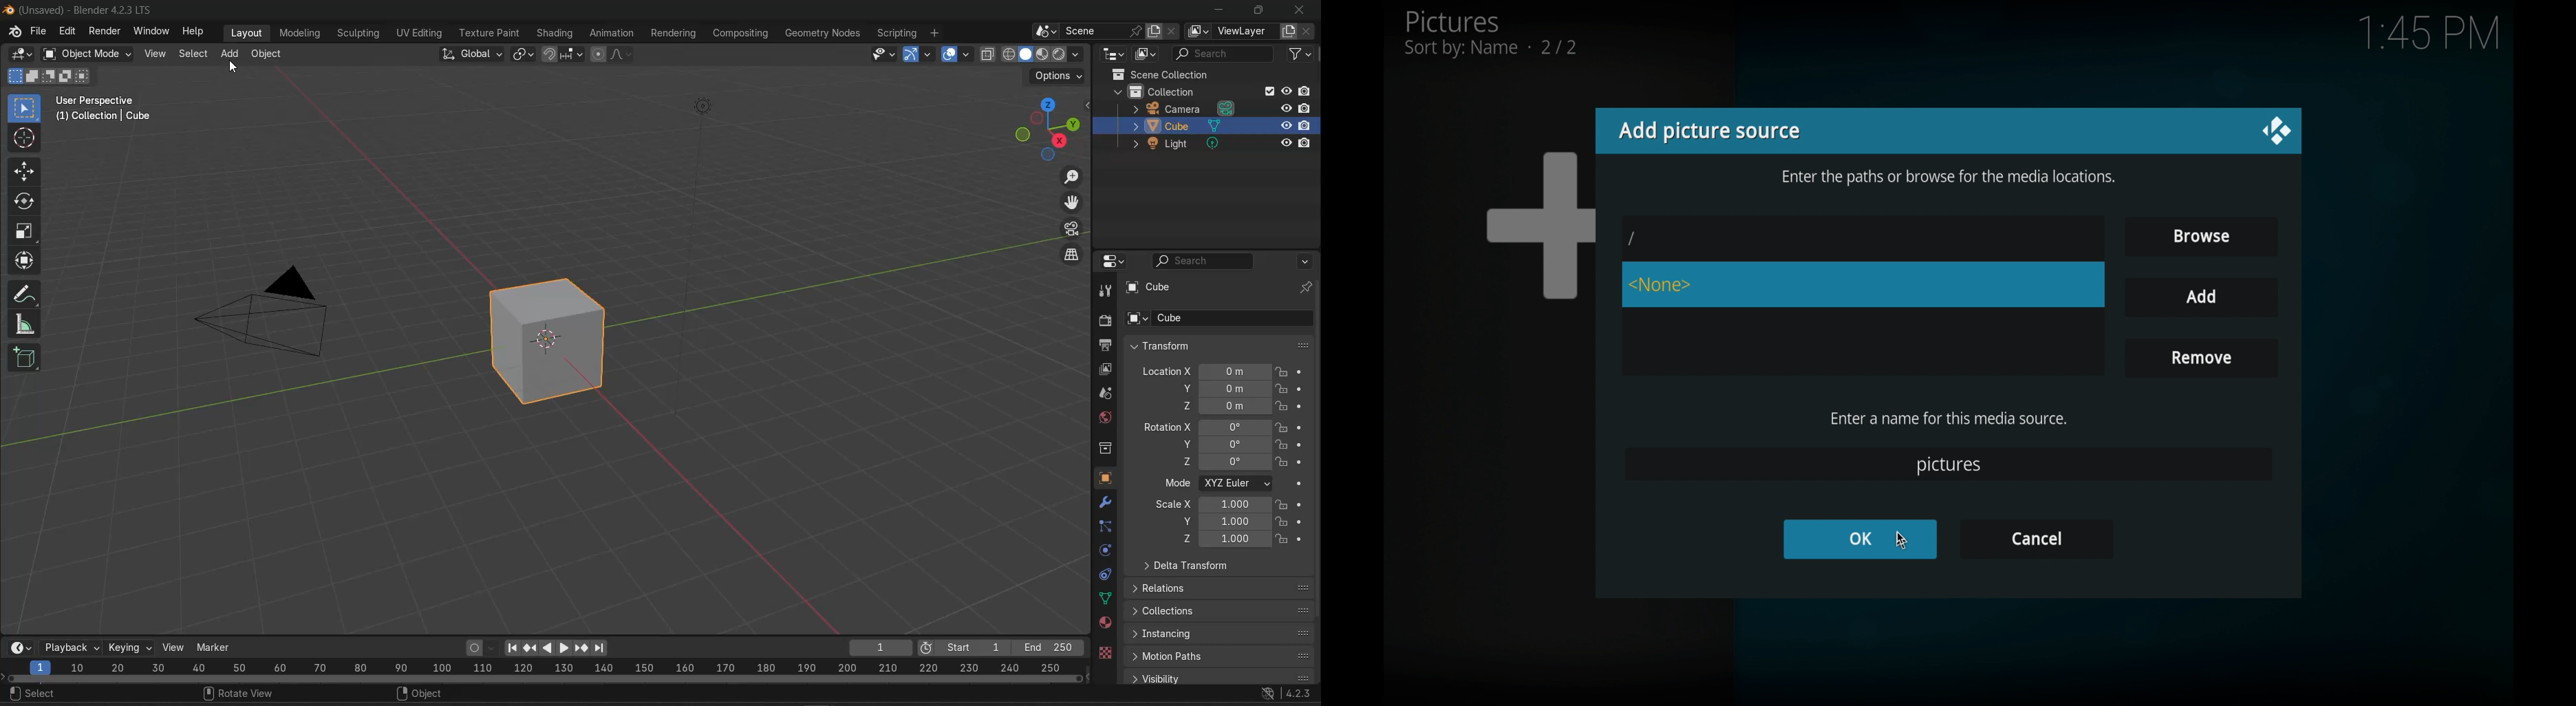 The image size is (2576, 728). Describe the element at coordinates (525, 55) in the screenshot. I see `transform pivot point` at that location.